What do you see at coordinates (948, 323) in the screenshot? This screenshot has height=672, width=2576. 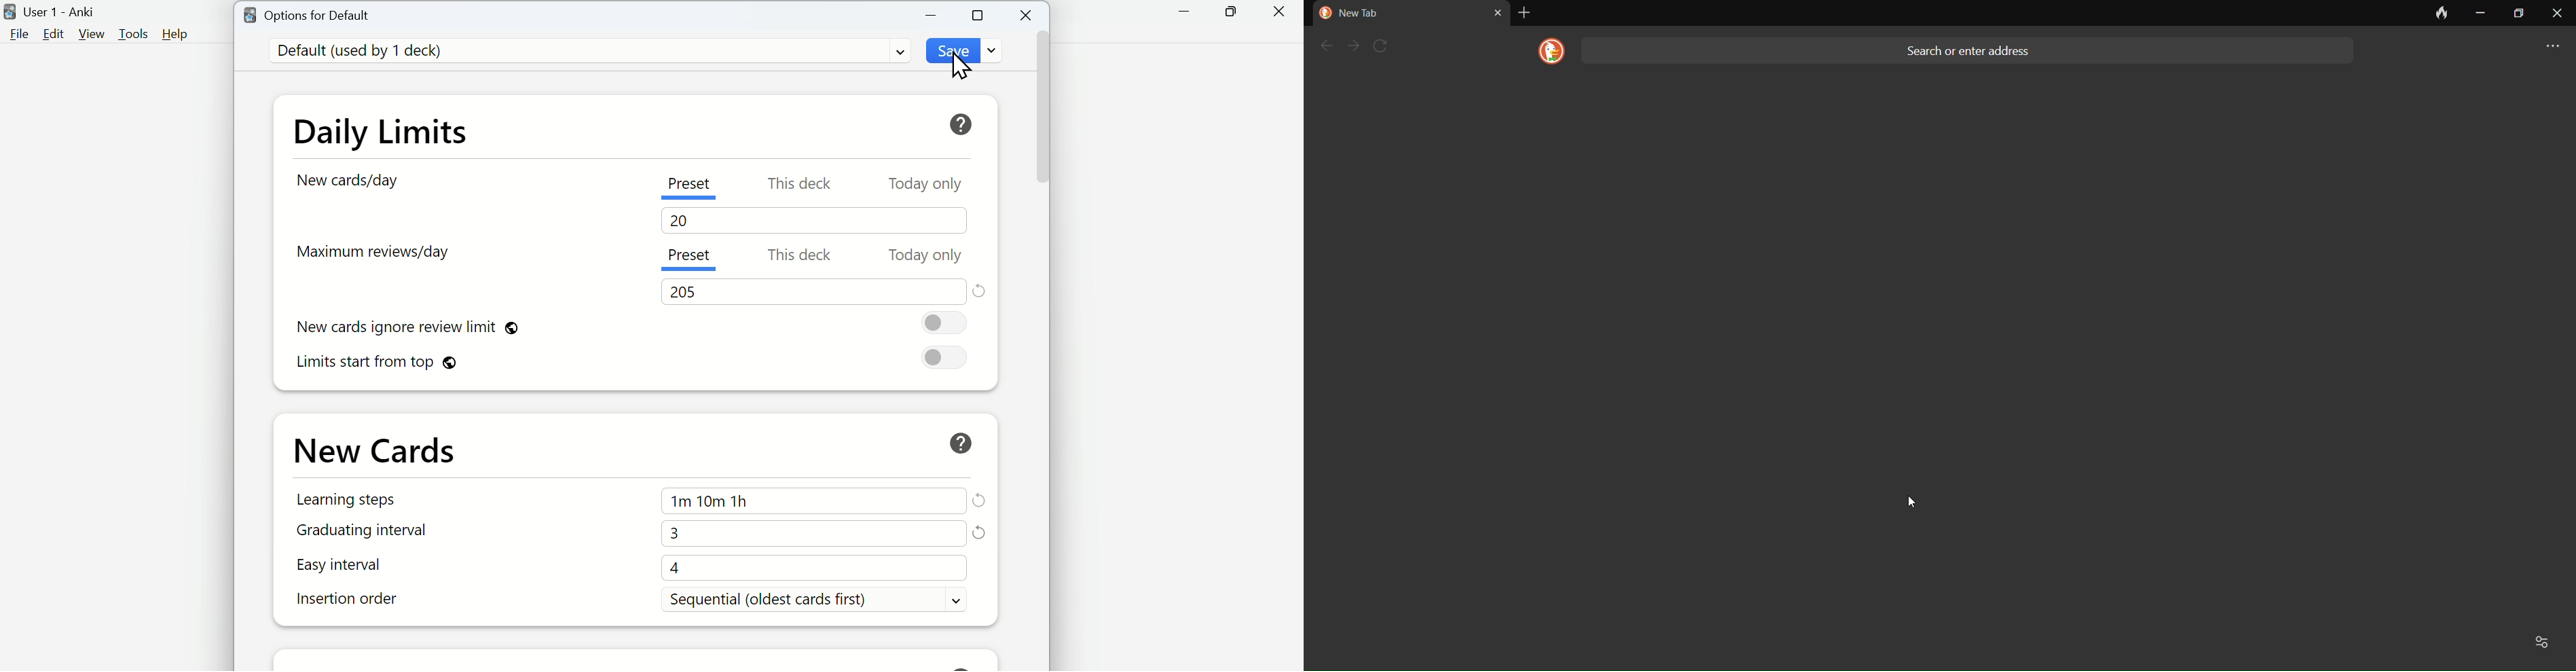 I see `On/Off Toggle` at bounding box center [948, 323].